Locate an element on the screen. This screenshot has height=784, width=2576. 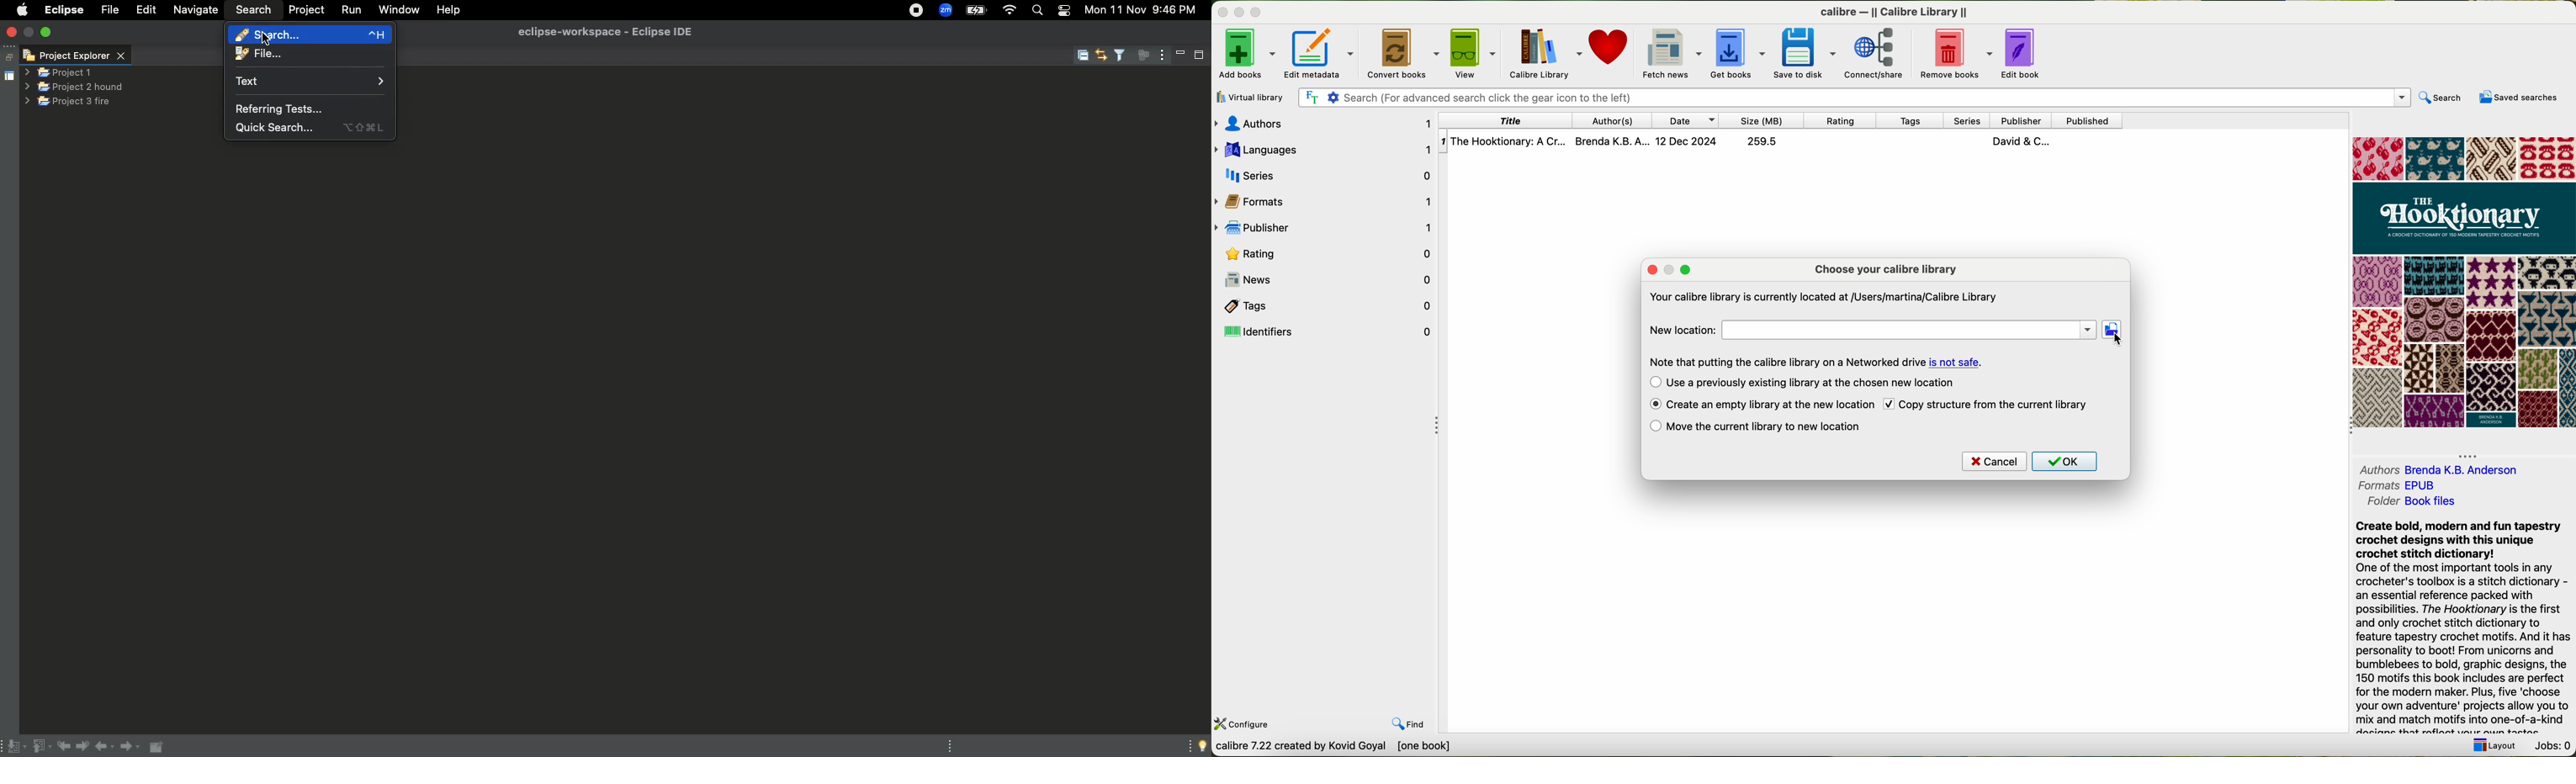
donate is located at coordinates (1612, 48).